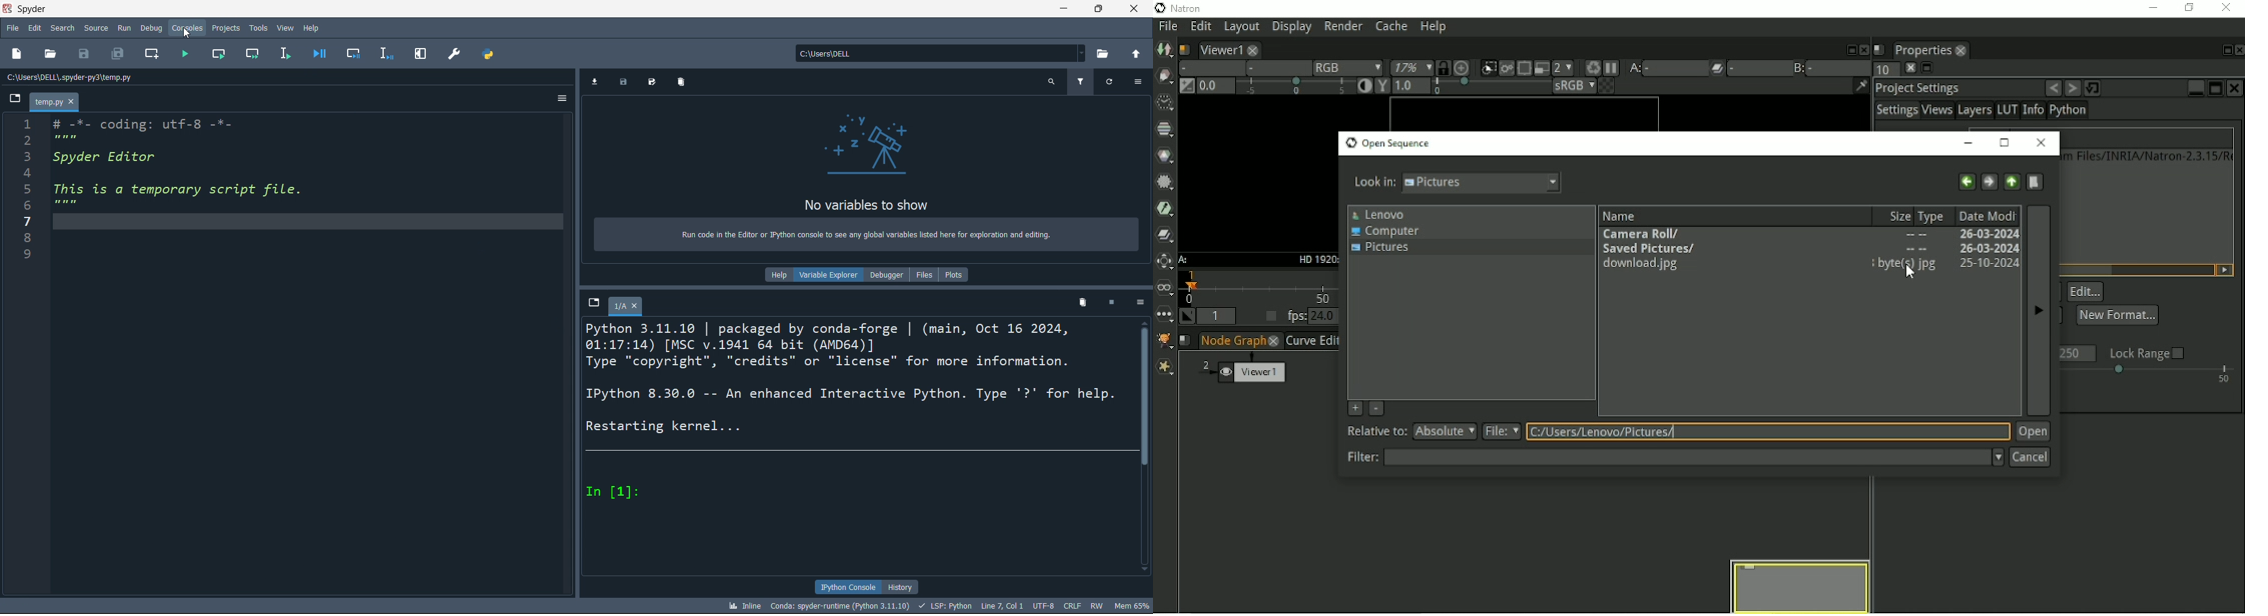  What do you see at coordinates (866, 146) in the screenshot?
I see `telescope` at bounding box center [866, 146].